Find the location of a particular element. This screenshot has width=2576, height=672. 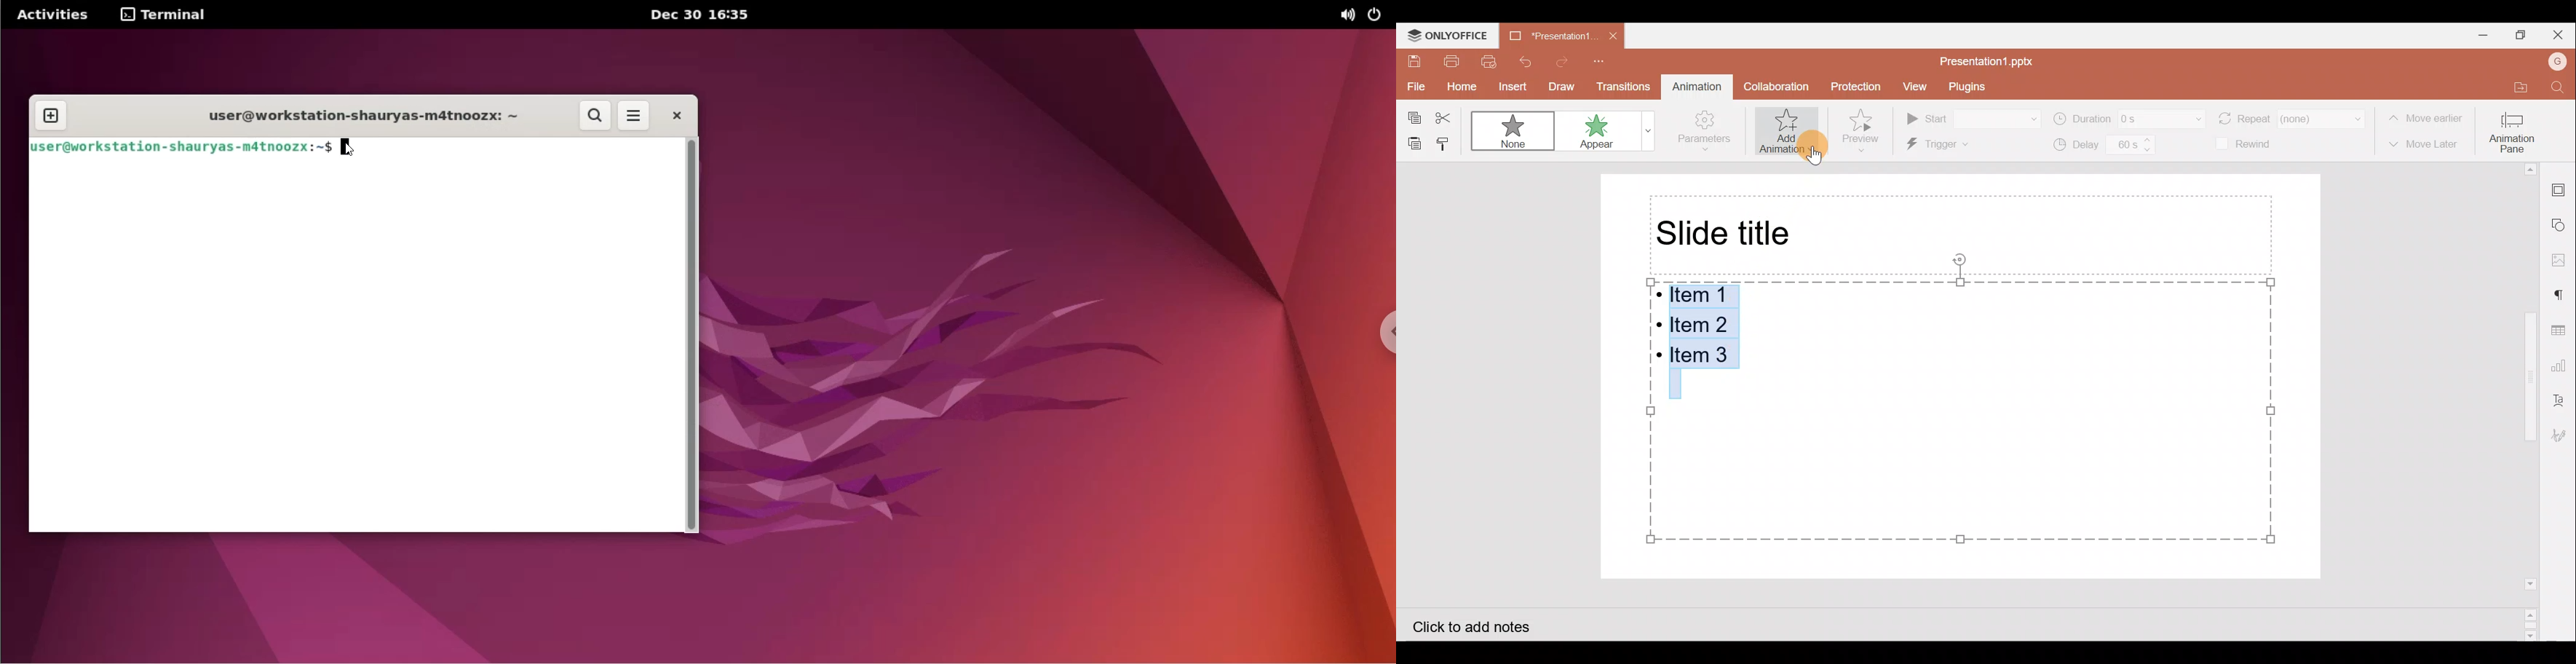

Bulleted Item 3 on the presentation slide is located at coordinates (1702, 358).